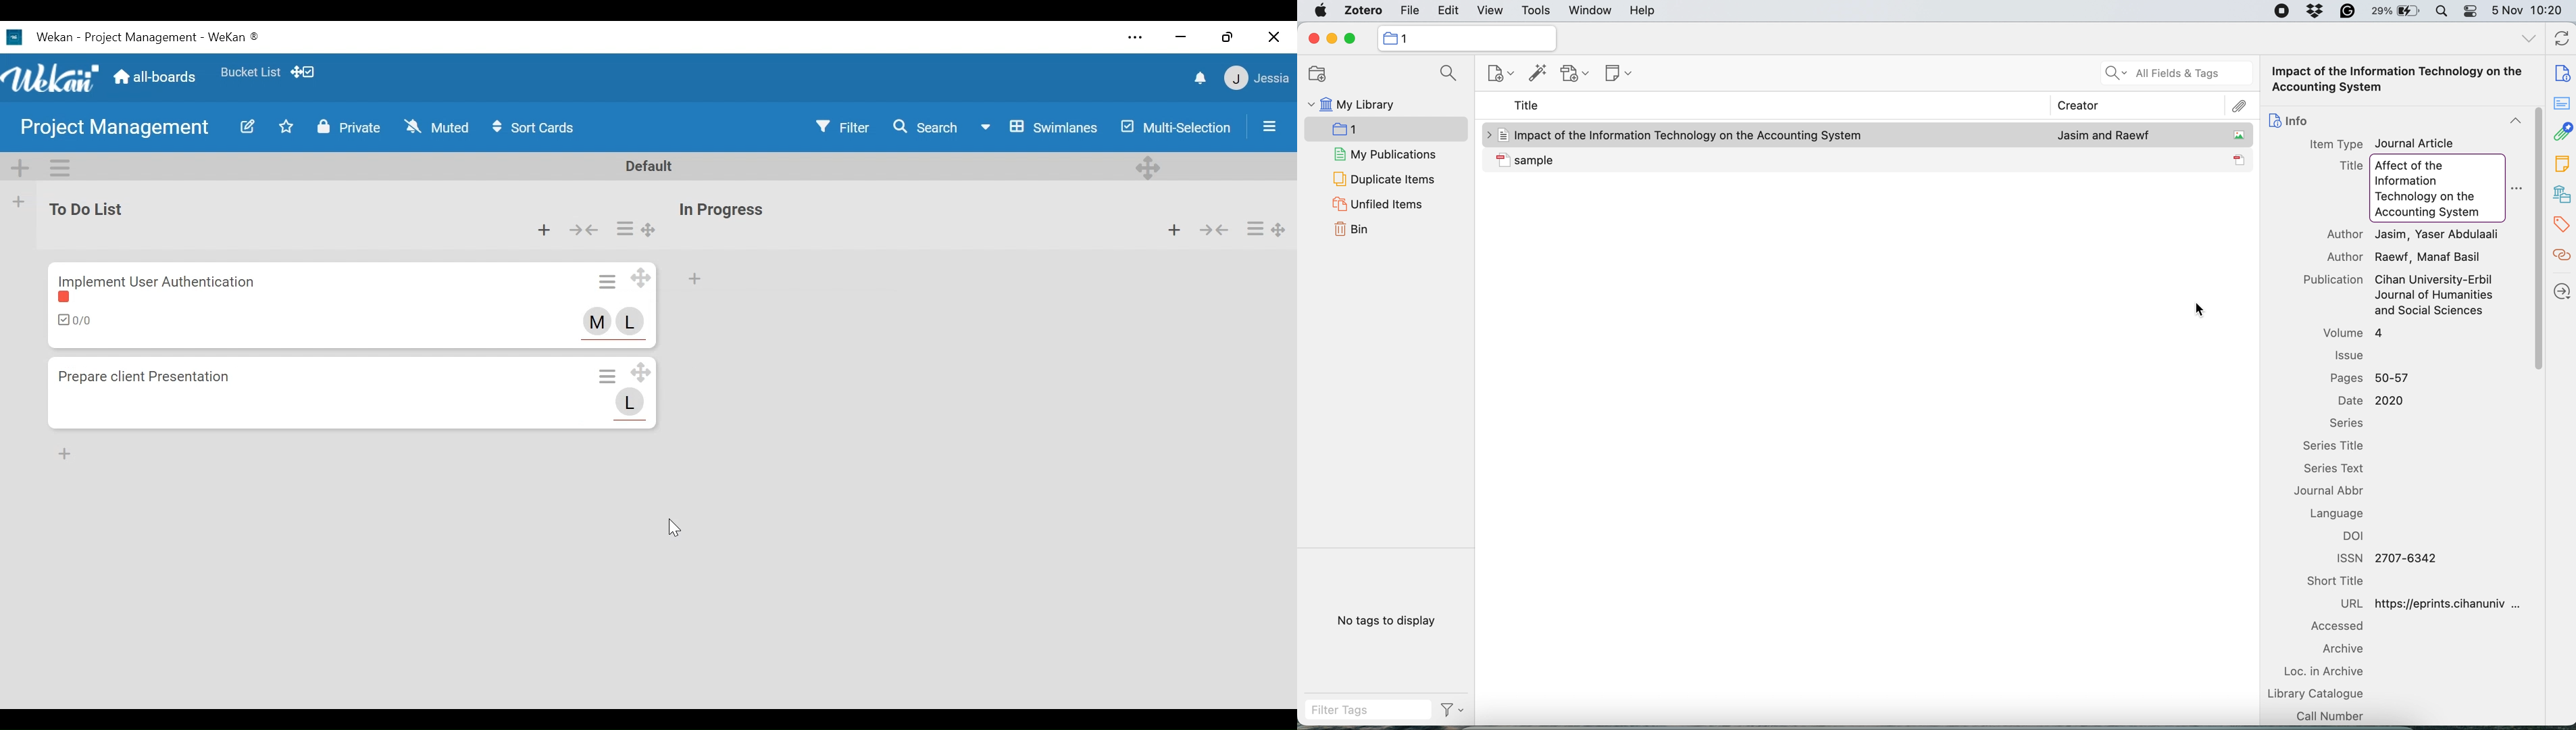 The width and height of the screenshot is (2576, 756). Describe the element at coordinates (1645, 11) in the screenshot. I see `help` at that location.